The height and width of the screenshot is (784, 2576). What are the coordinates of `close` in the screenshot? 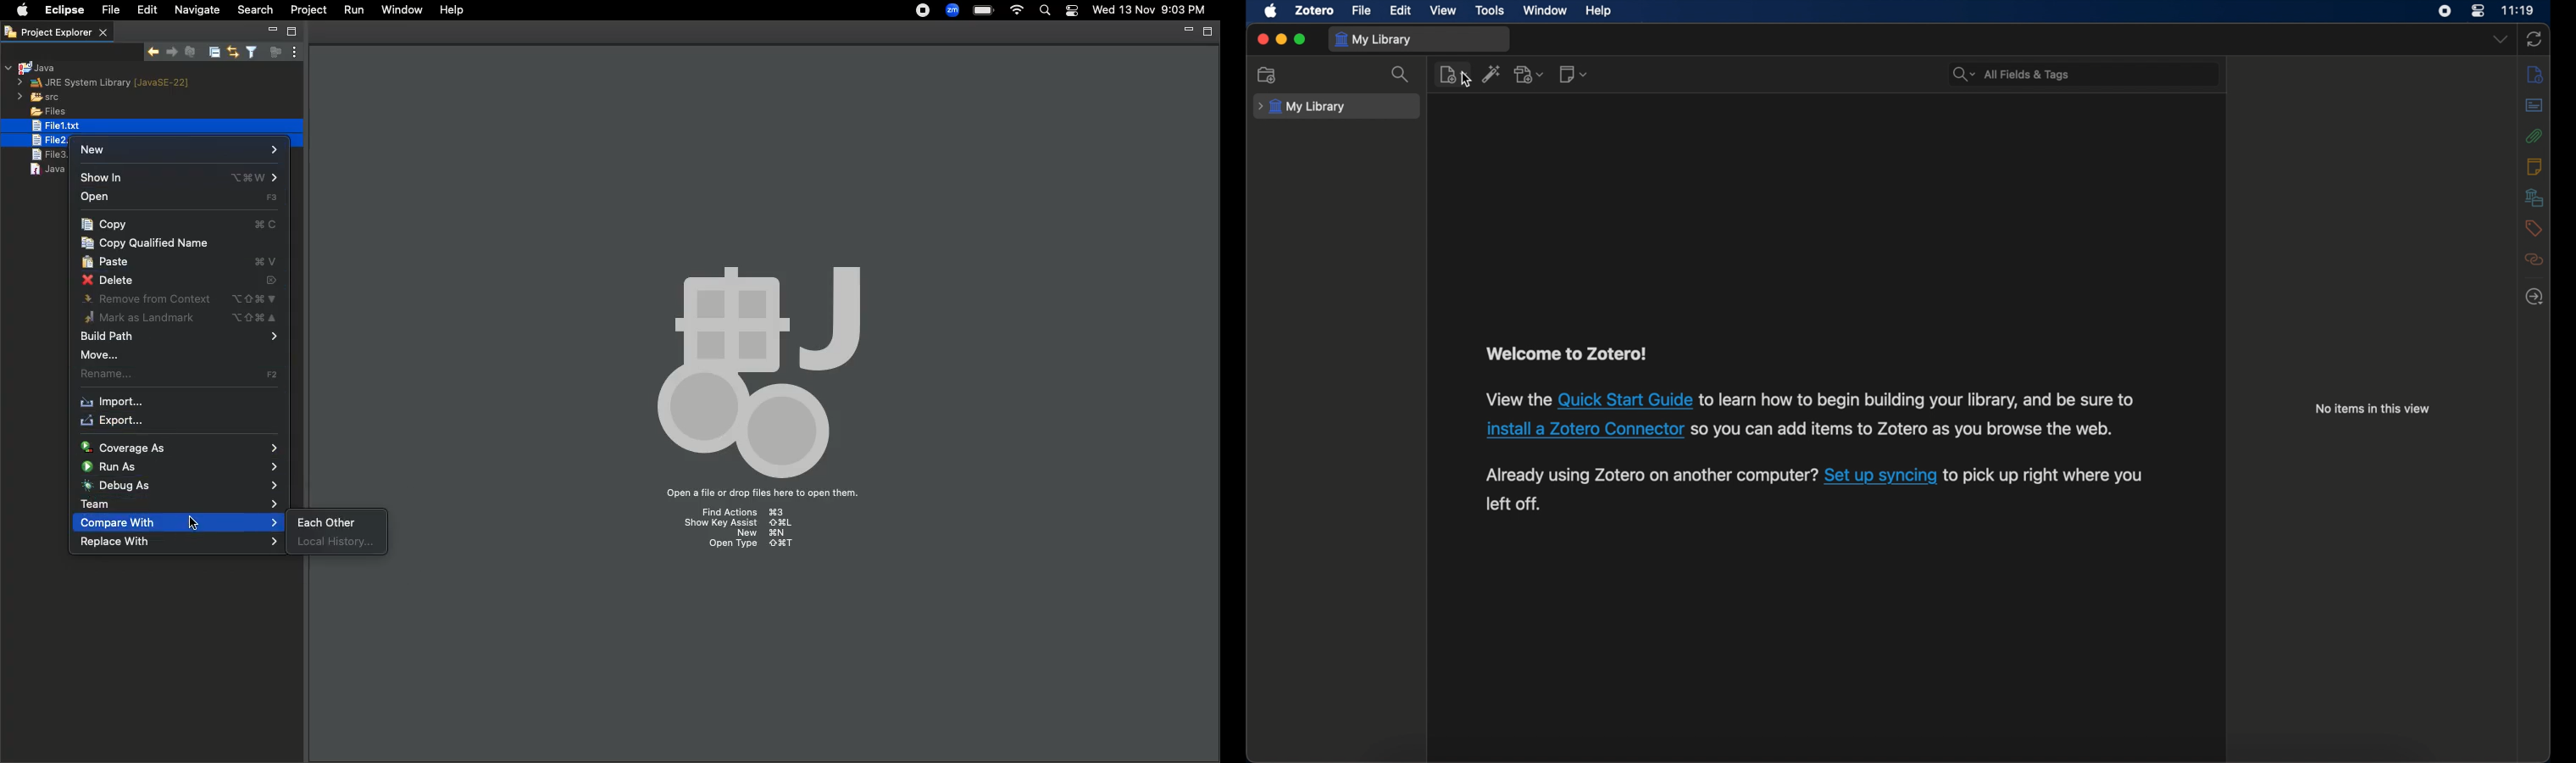 It's located at (1263, 39).